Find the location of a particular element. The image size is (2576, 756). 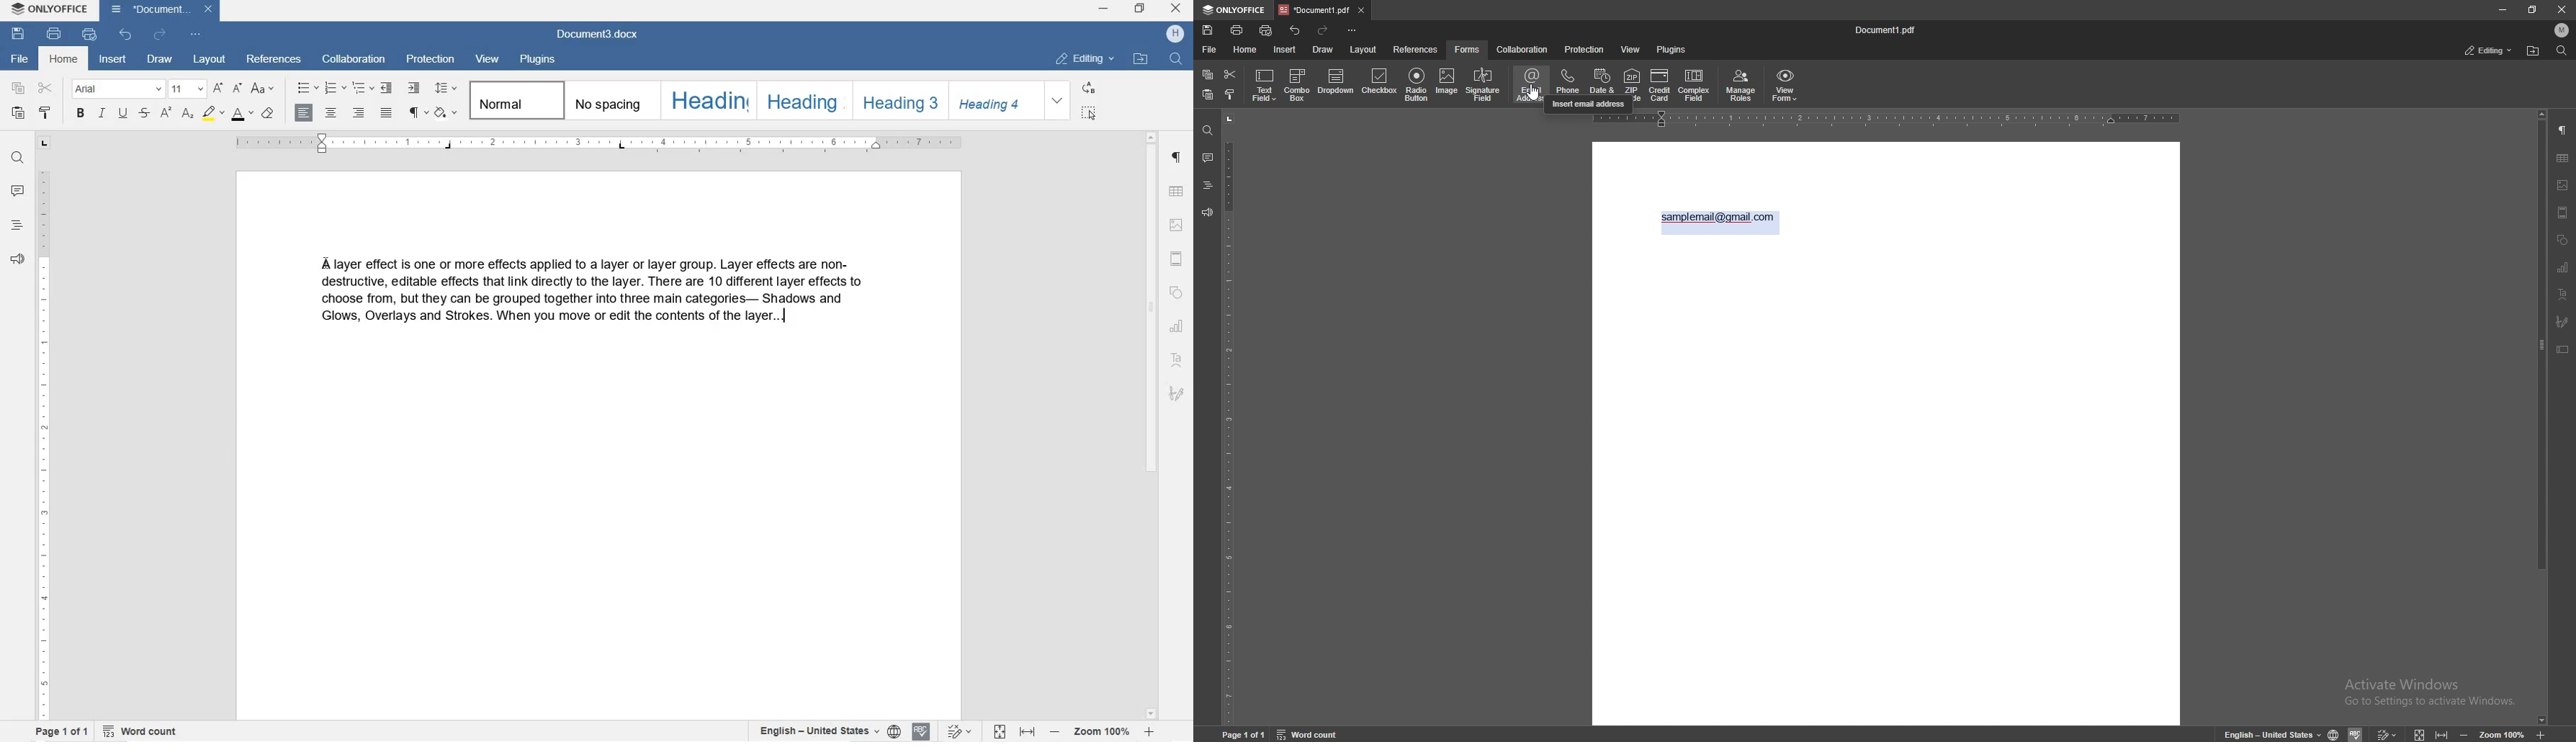

table is located at coordinates (2562, 158).